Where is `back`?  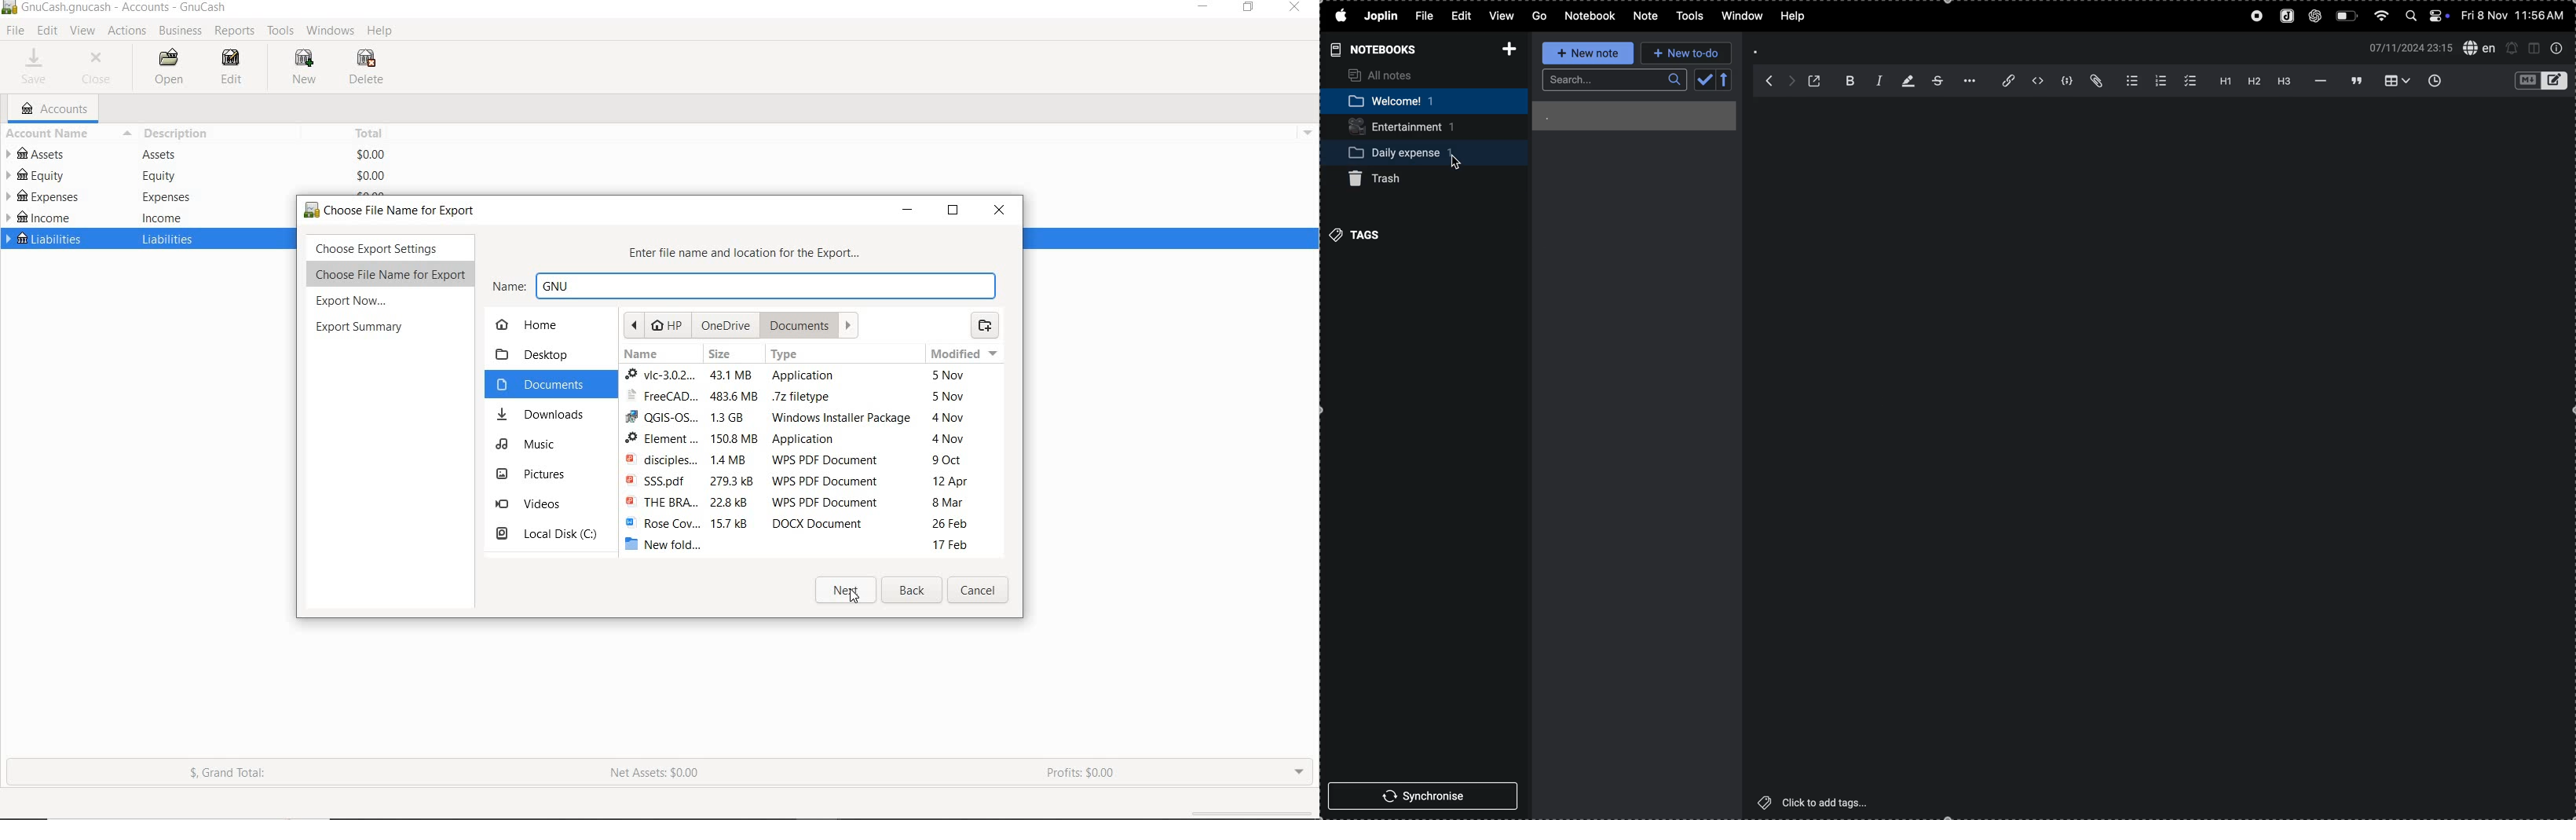
back is located at coordinates (913, 592).